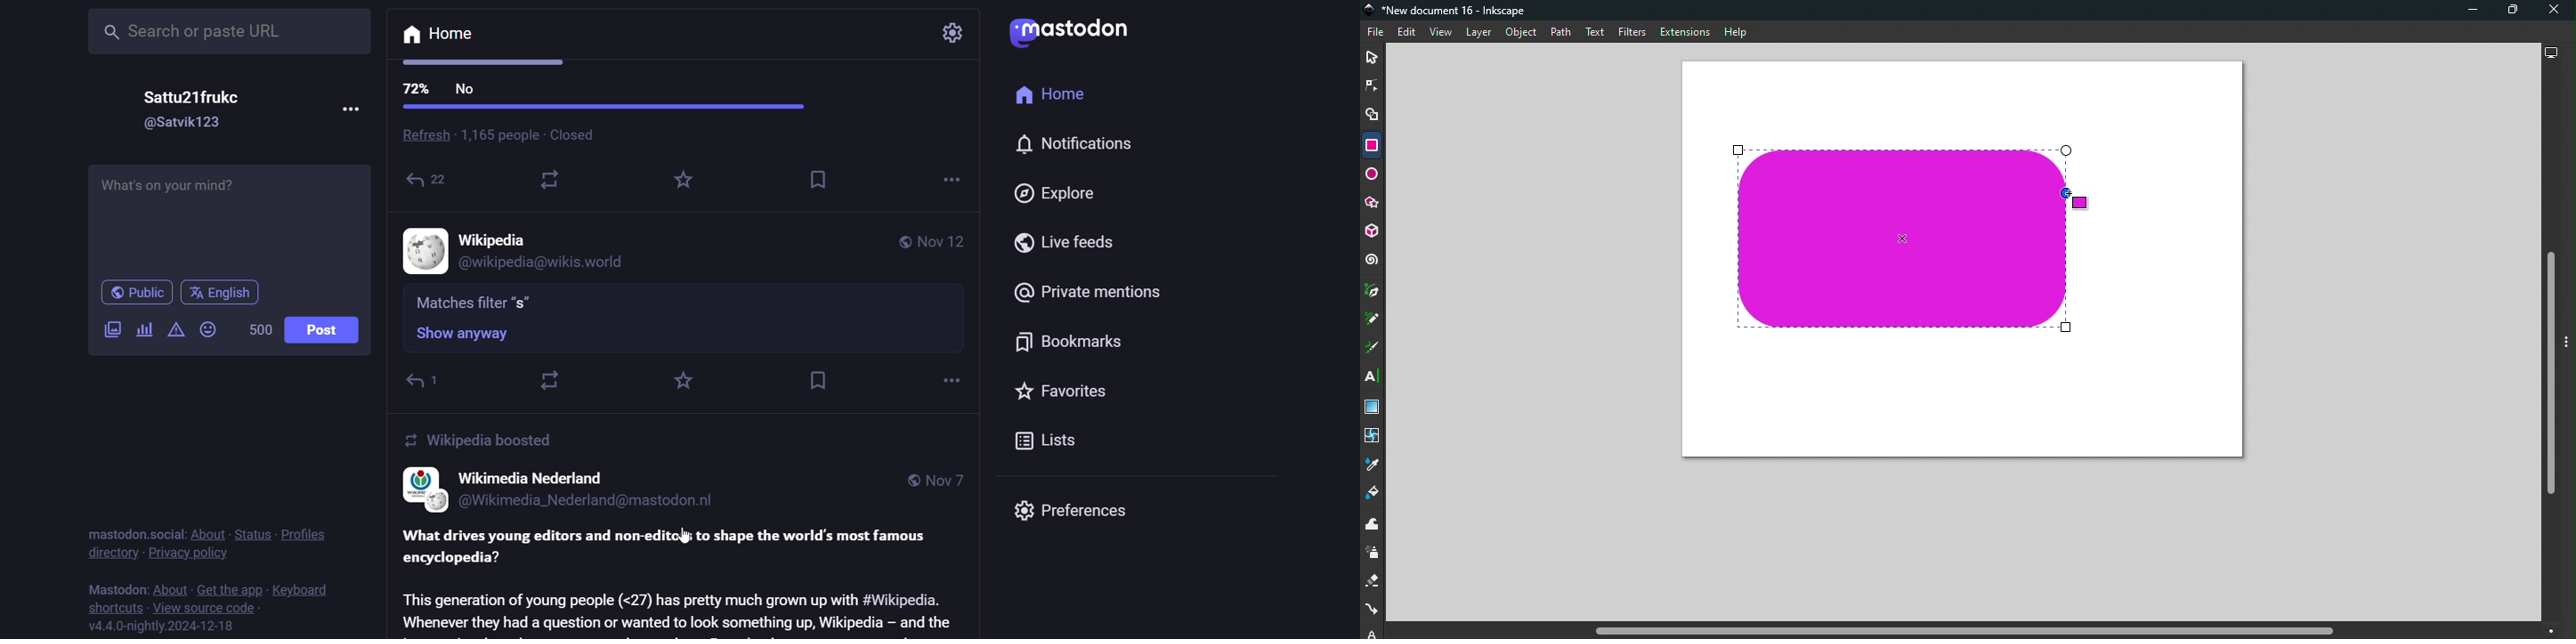 This screenshot has width=2576, height=644. I want to click on Pen tool, so click(1373, 291).